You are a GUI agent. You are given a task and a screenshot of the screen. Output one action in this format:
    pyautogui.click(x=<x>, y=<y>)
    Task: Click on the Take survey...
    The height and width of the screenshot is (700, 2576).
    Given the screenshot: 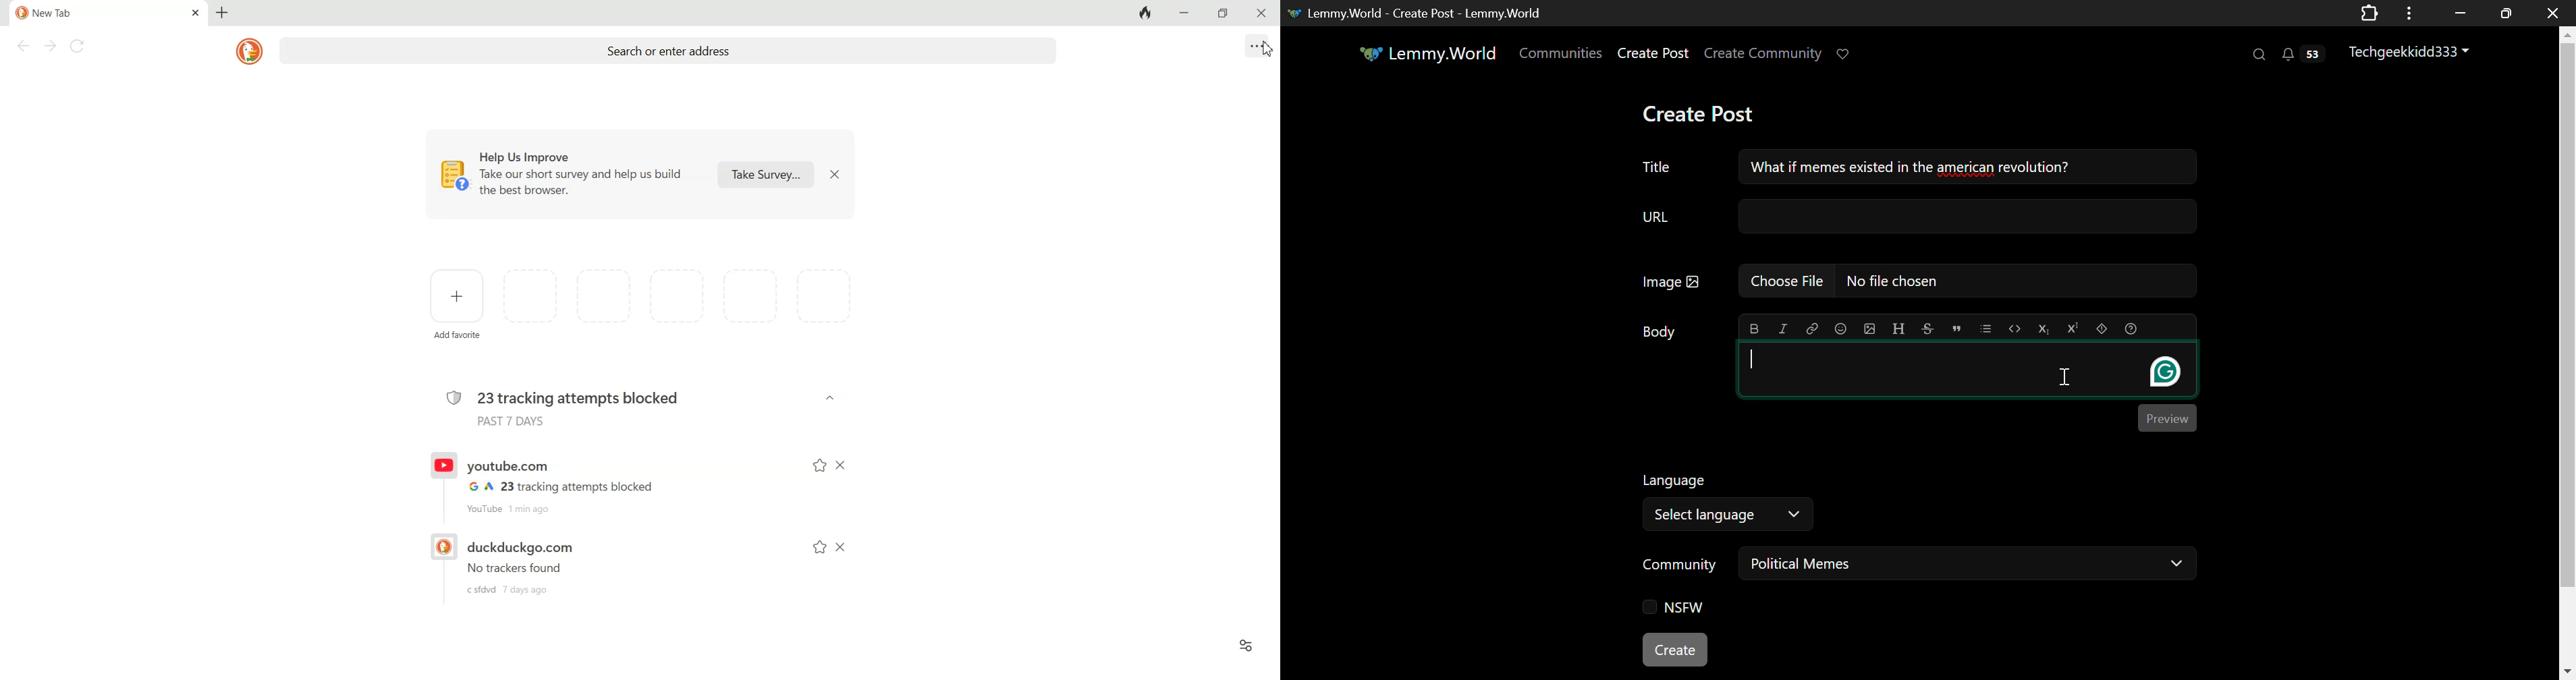 What is the action you would take?
    pyautogui.click(x=766, y=173)
    